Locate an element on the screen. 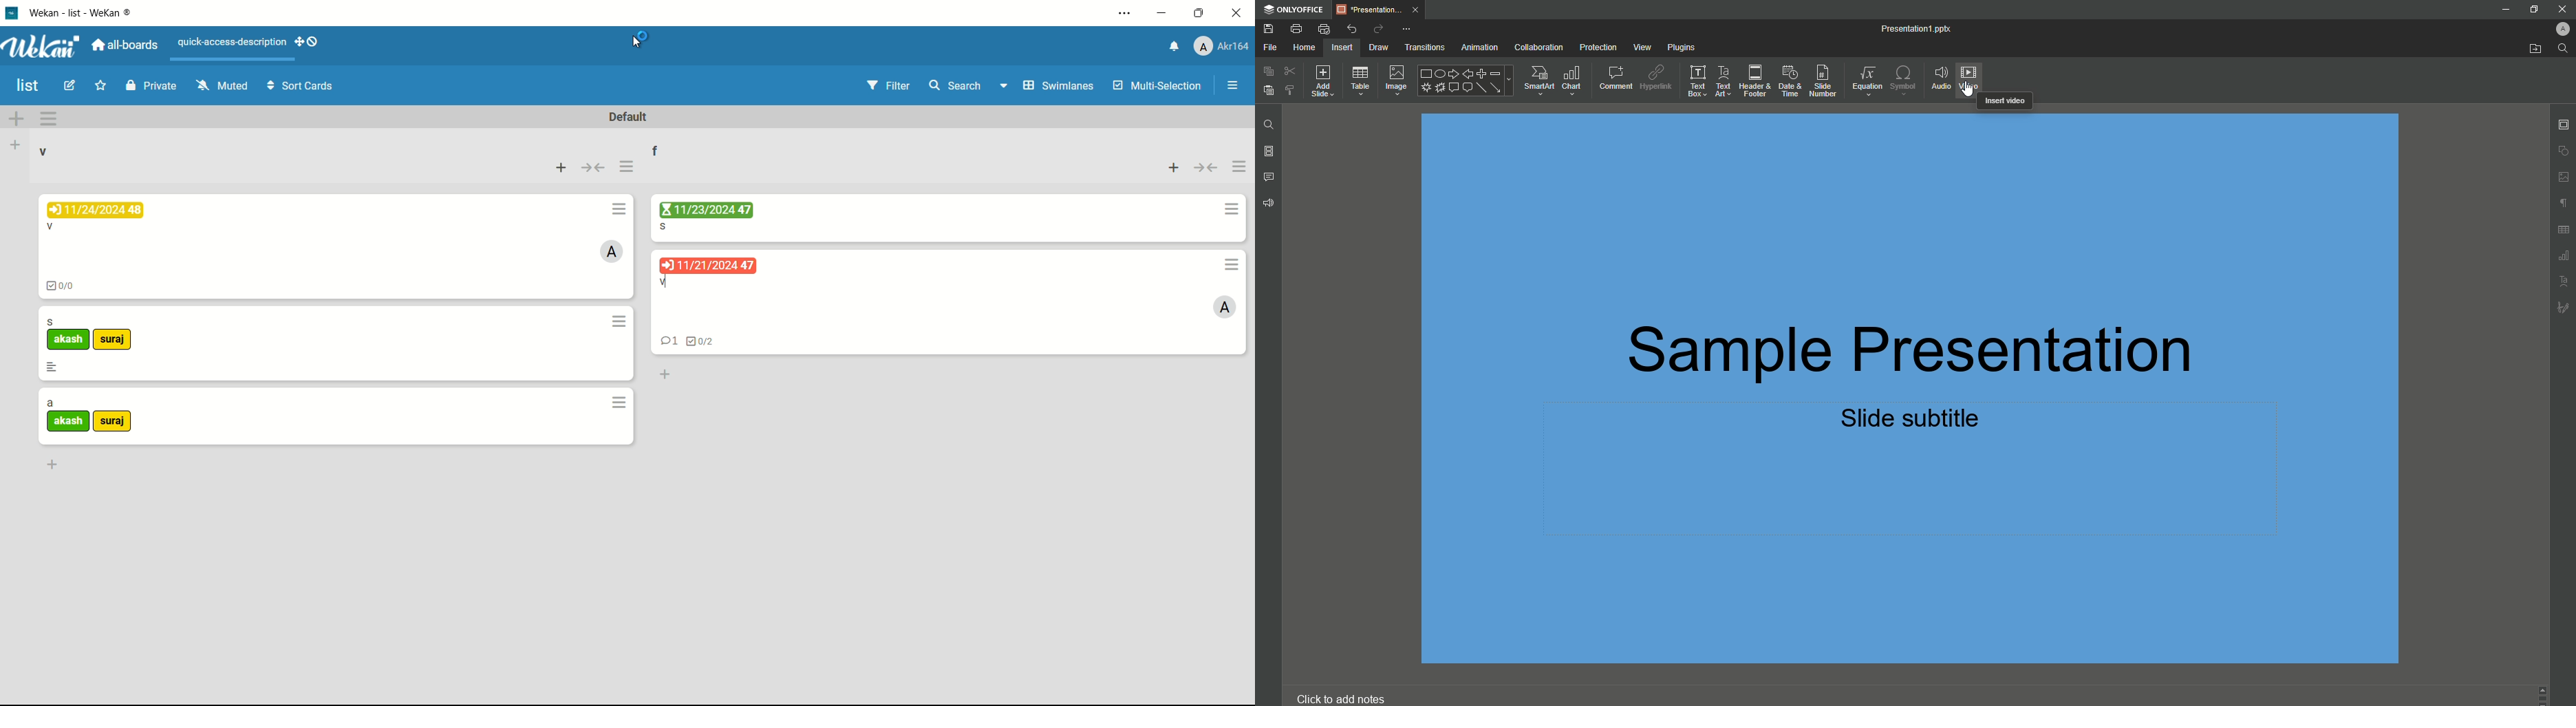 The image size is (2576, 728). Minimize is located at coordinates (2504, 10).